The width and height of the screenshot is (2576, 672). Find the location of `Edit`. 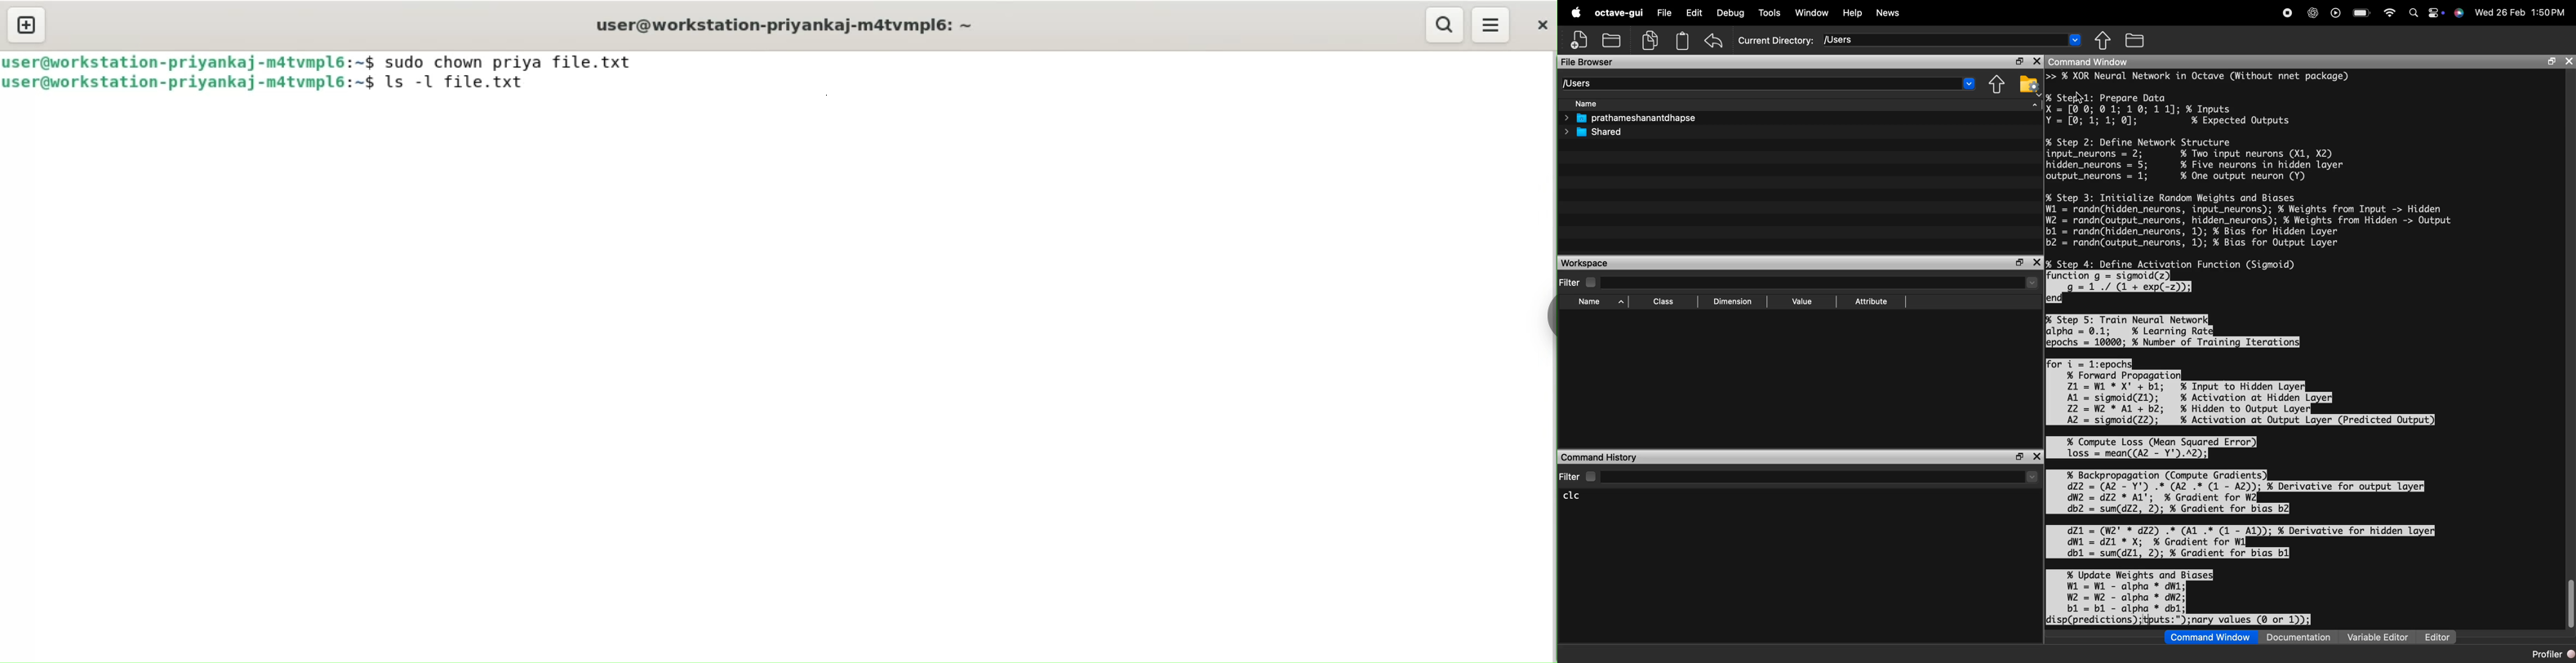

Edit is located at coordinates (1694, 12).